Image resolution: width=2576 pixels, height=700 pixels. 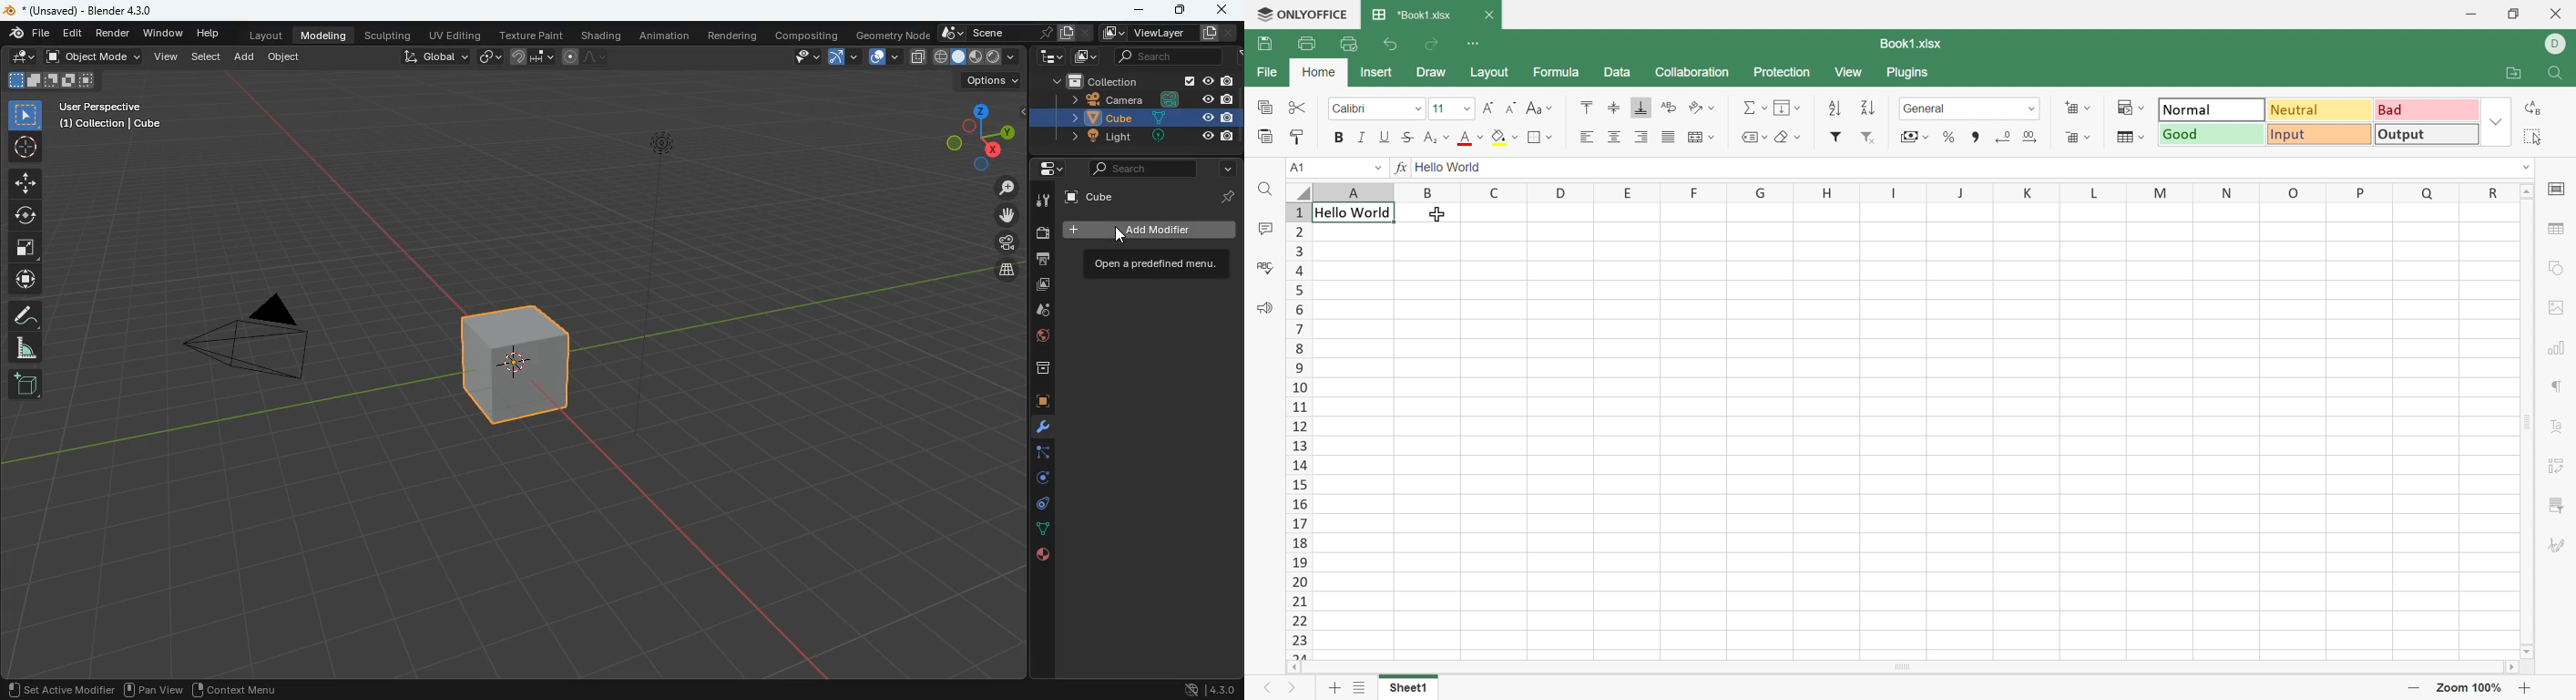 What do you see at coordinates (2561, 307) in the screenshot?
I see `Image settings` at bounding box center [2561, 307].